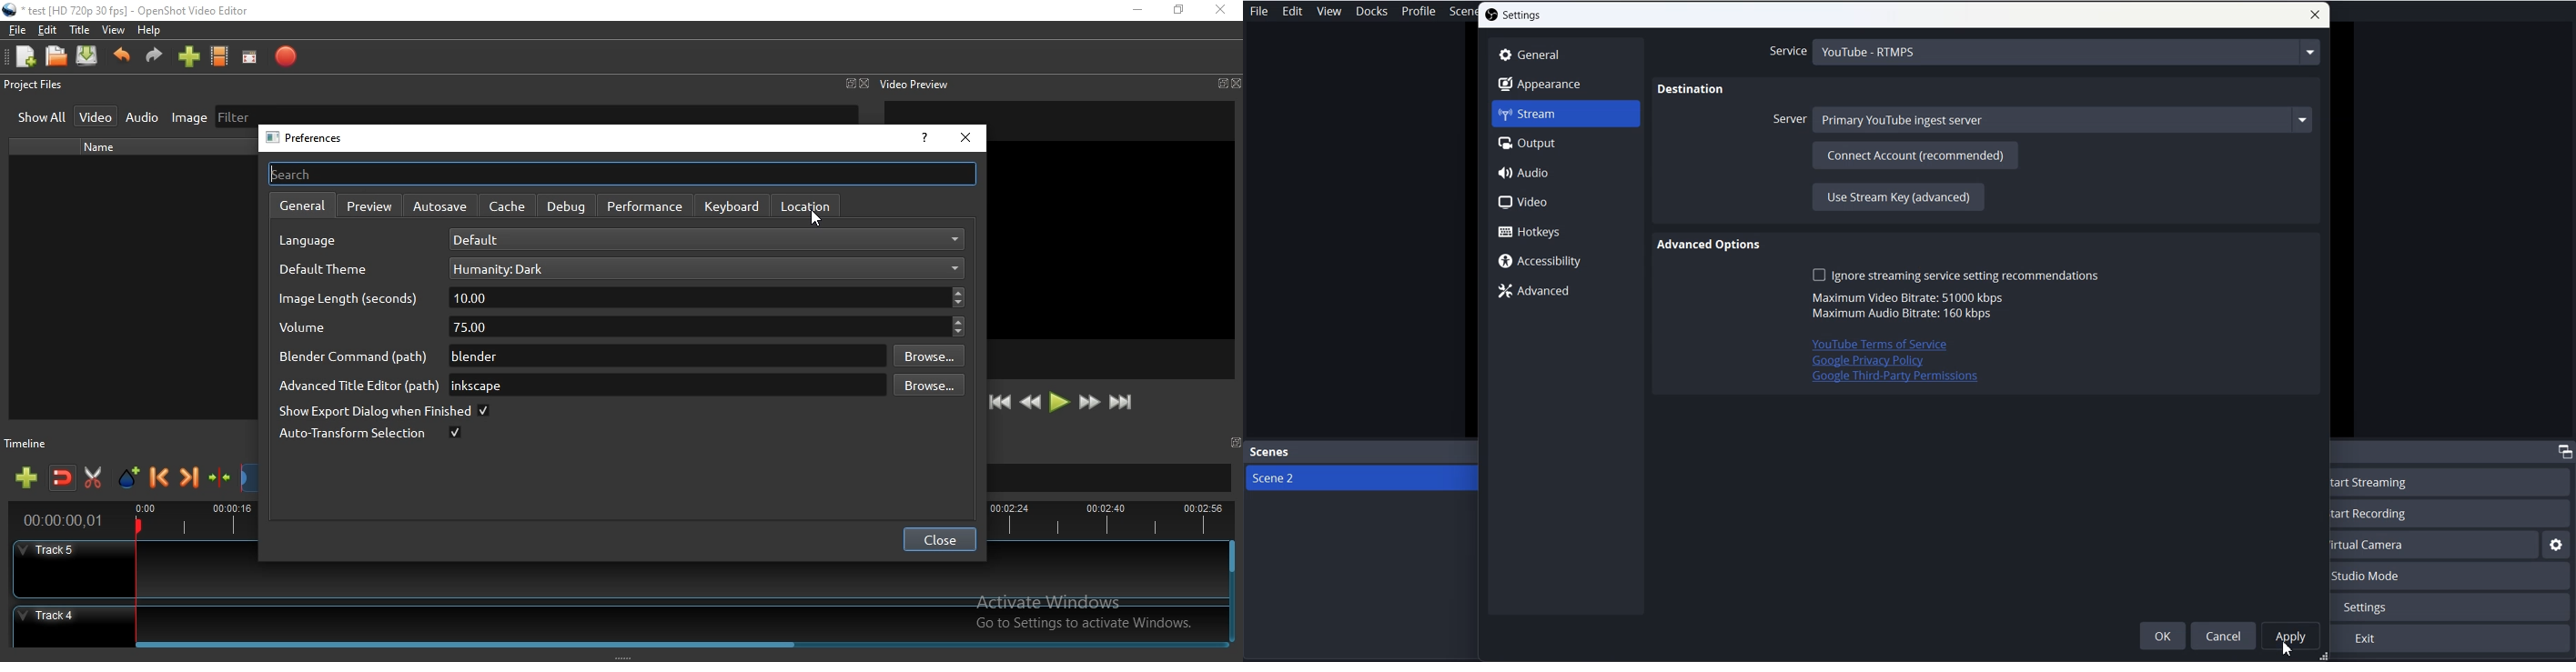 The width and height of the screenshot is (2576, 672). Describe the element at coordinates (153, 32) in the screenshot. I see `Help` at that location.